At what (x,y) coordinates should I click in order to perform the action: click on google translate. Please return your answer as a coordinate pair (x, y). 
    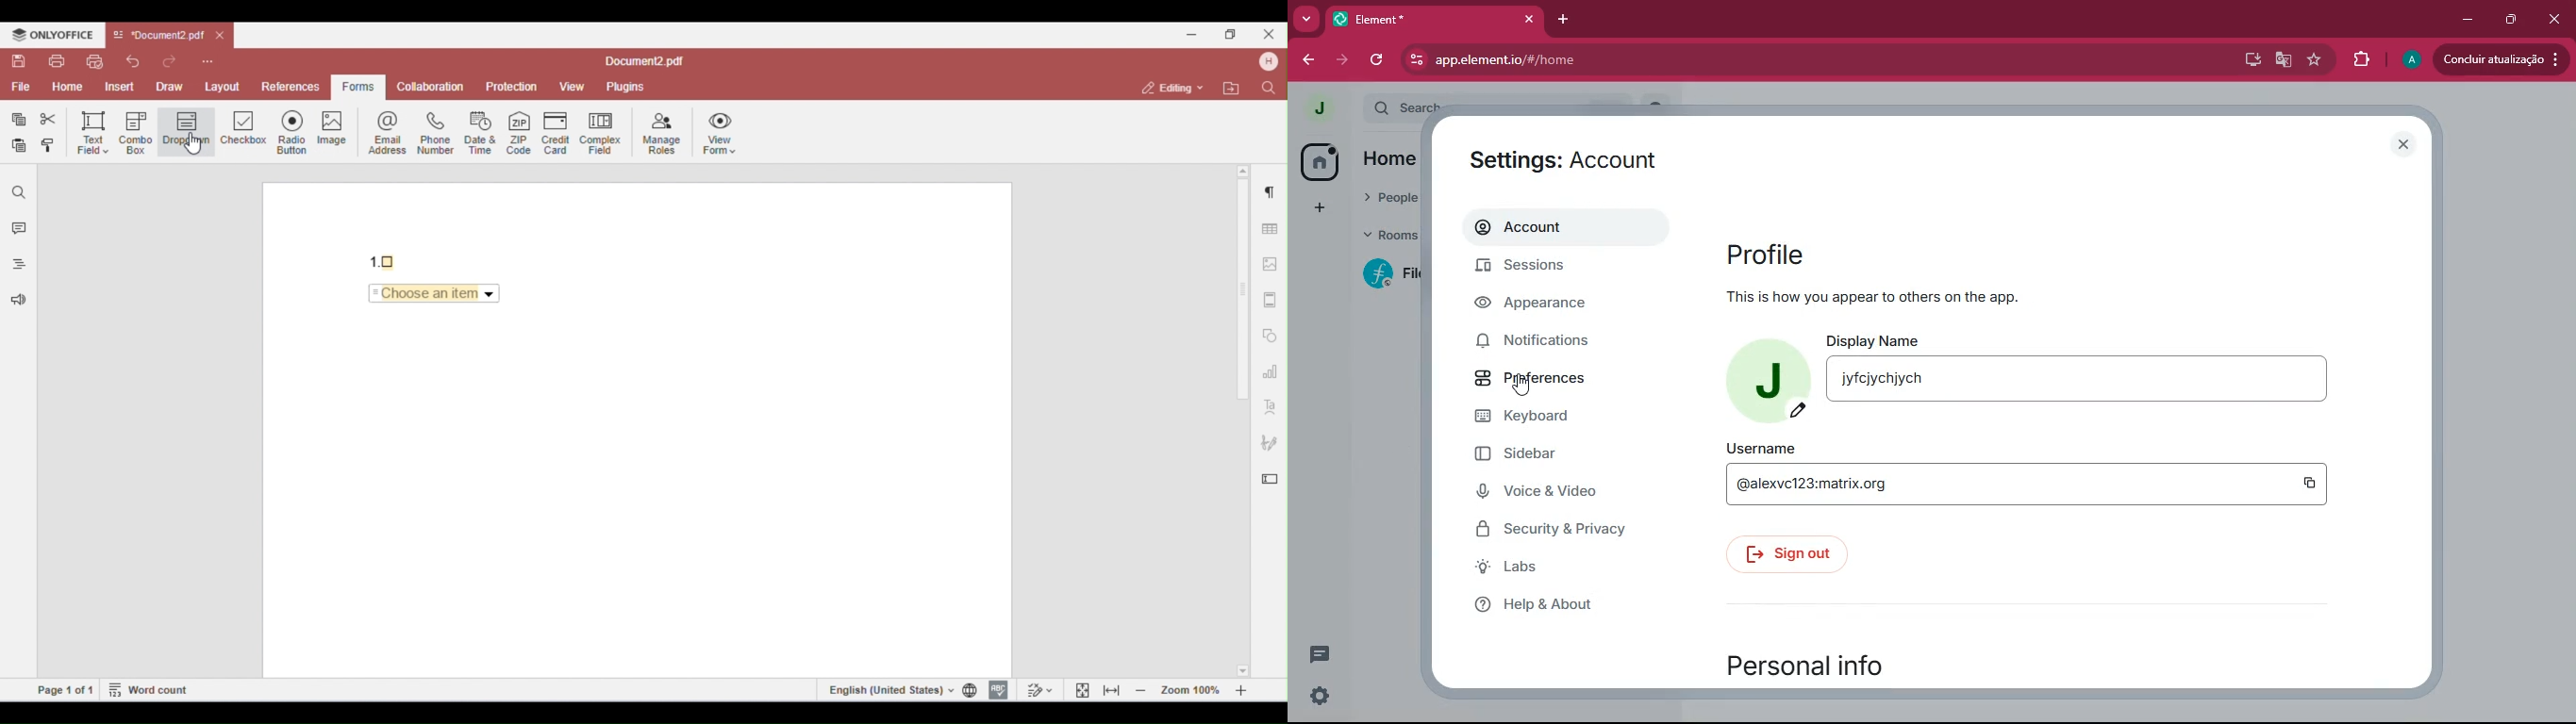
    Looking at the image, I should click on (2282, 62).